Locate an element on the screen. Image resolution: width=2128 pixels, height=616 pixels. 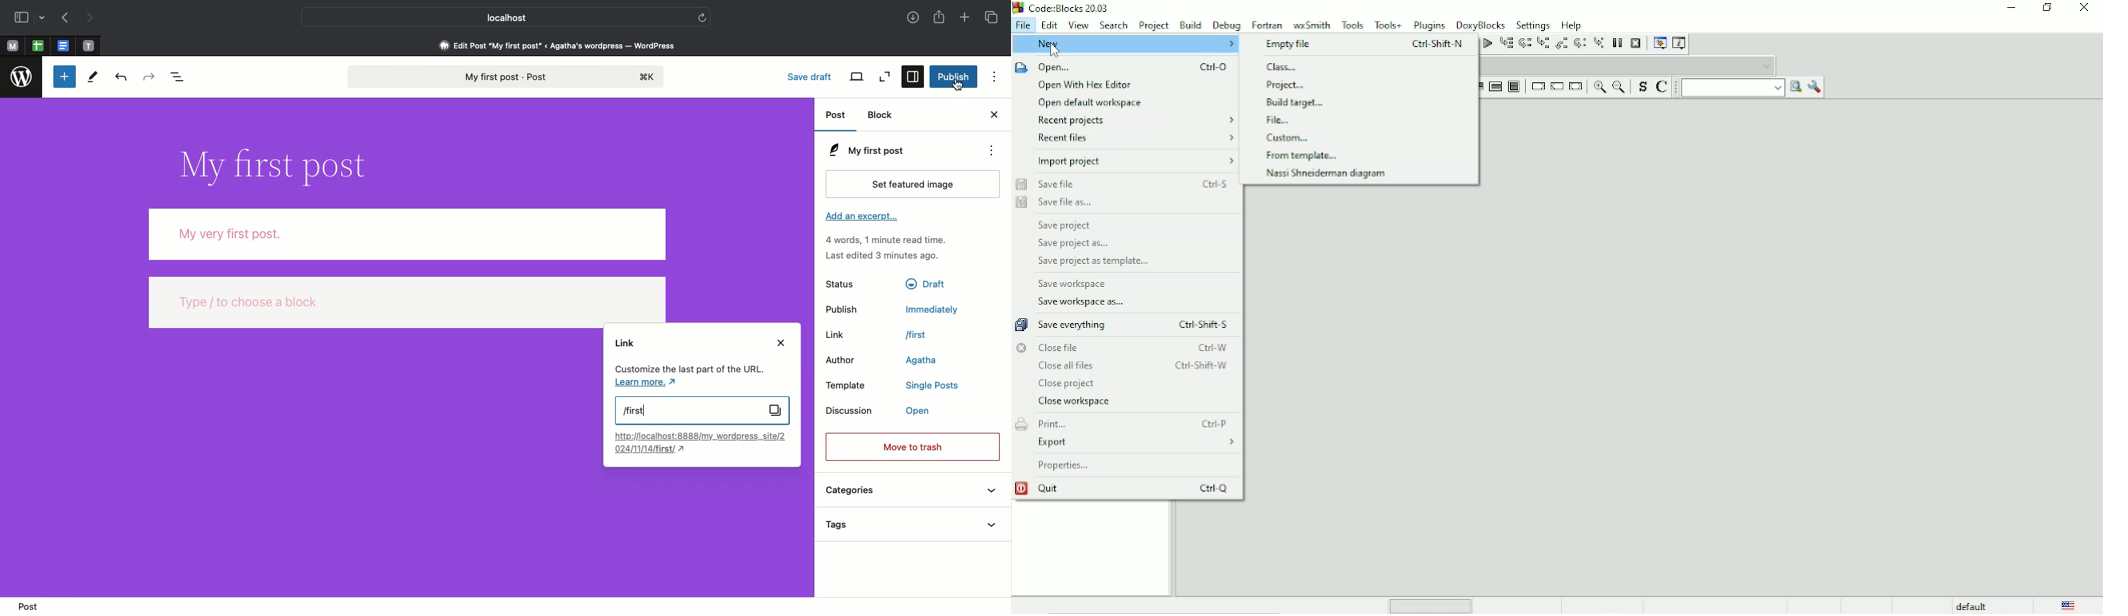
Link is located at coordinates (840, 334).